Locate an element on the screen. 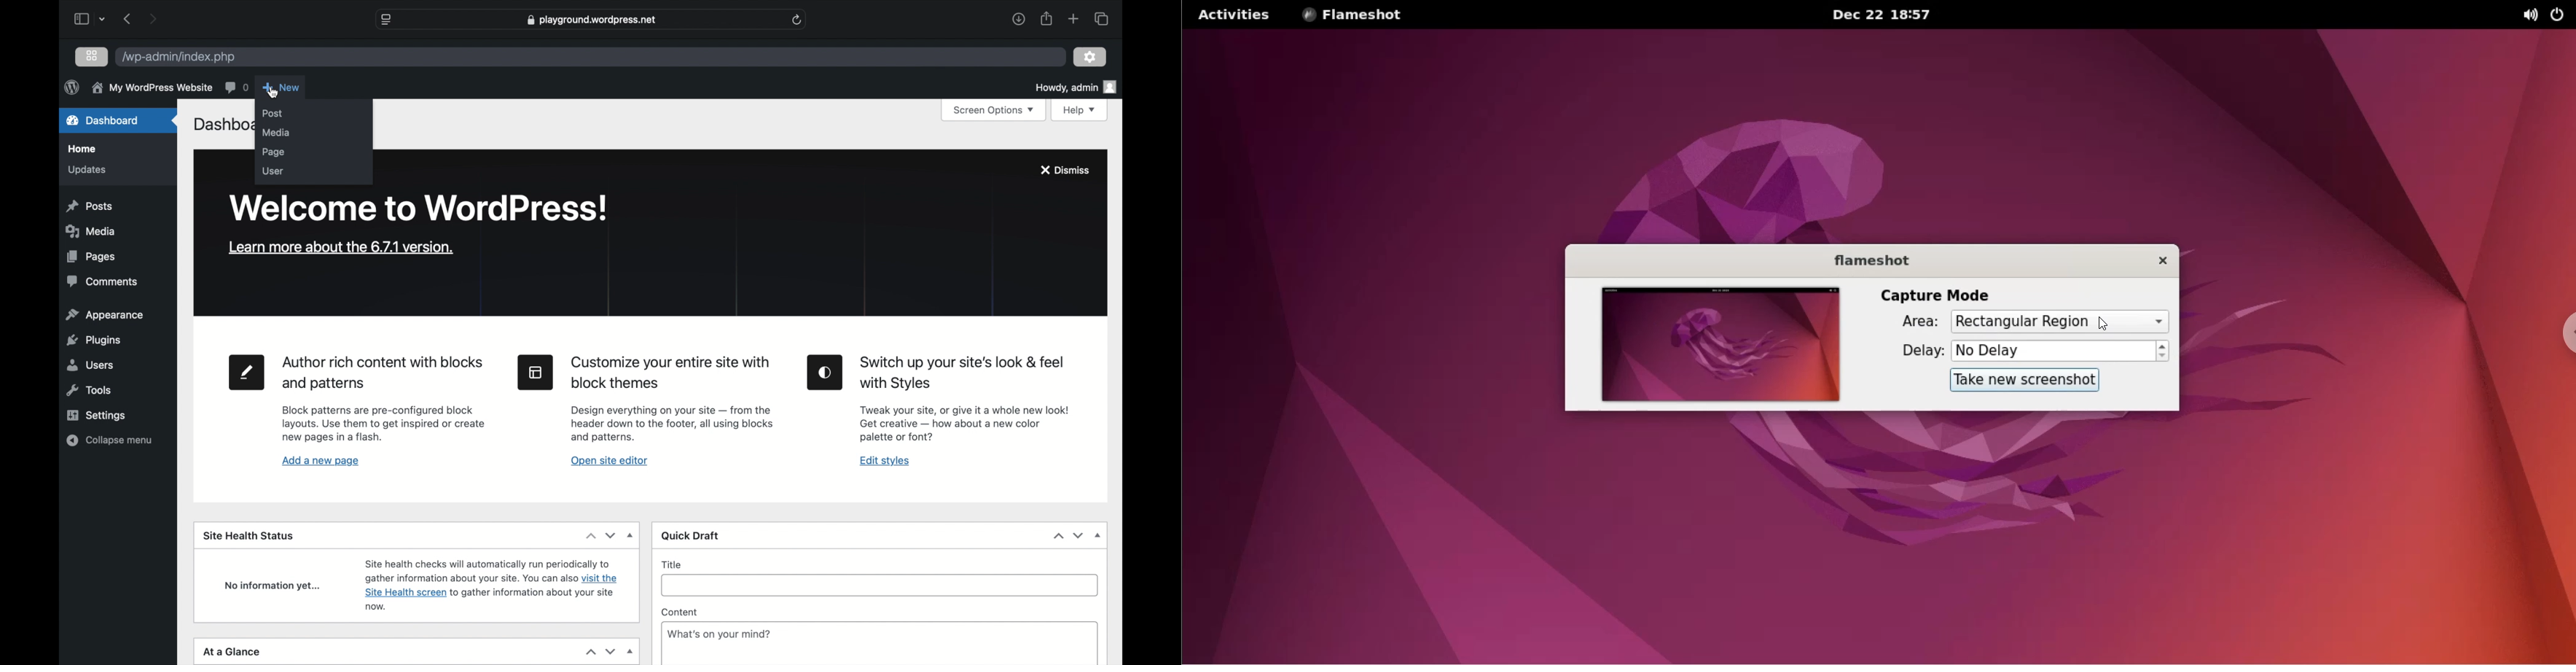 The image size is (2576, 672). appearance is located at coordinates (106, 315).